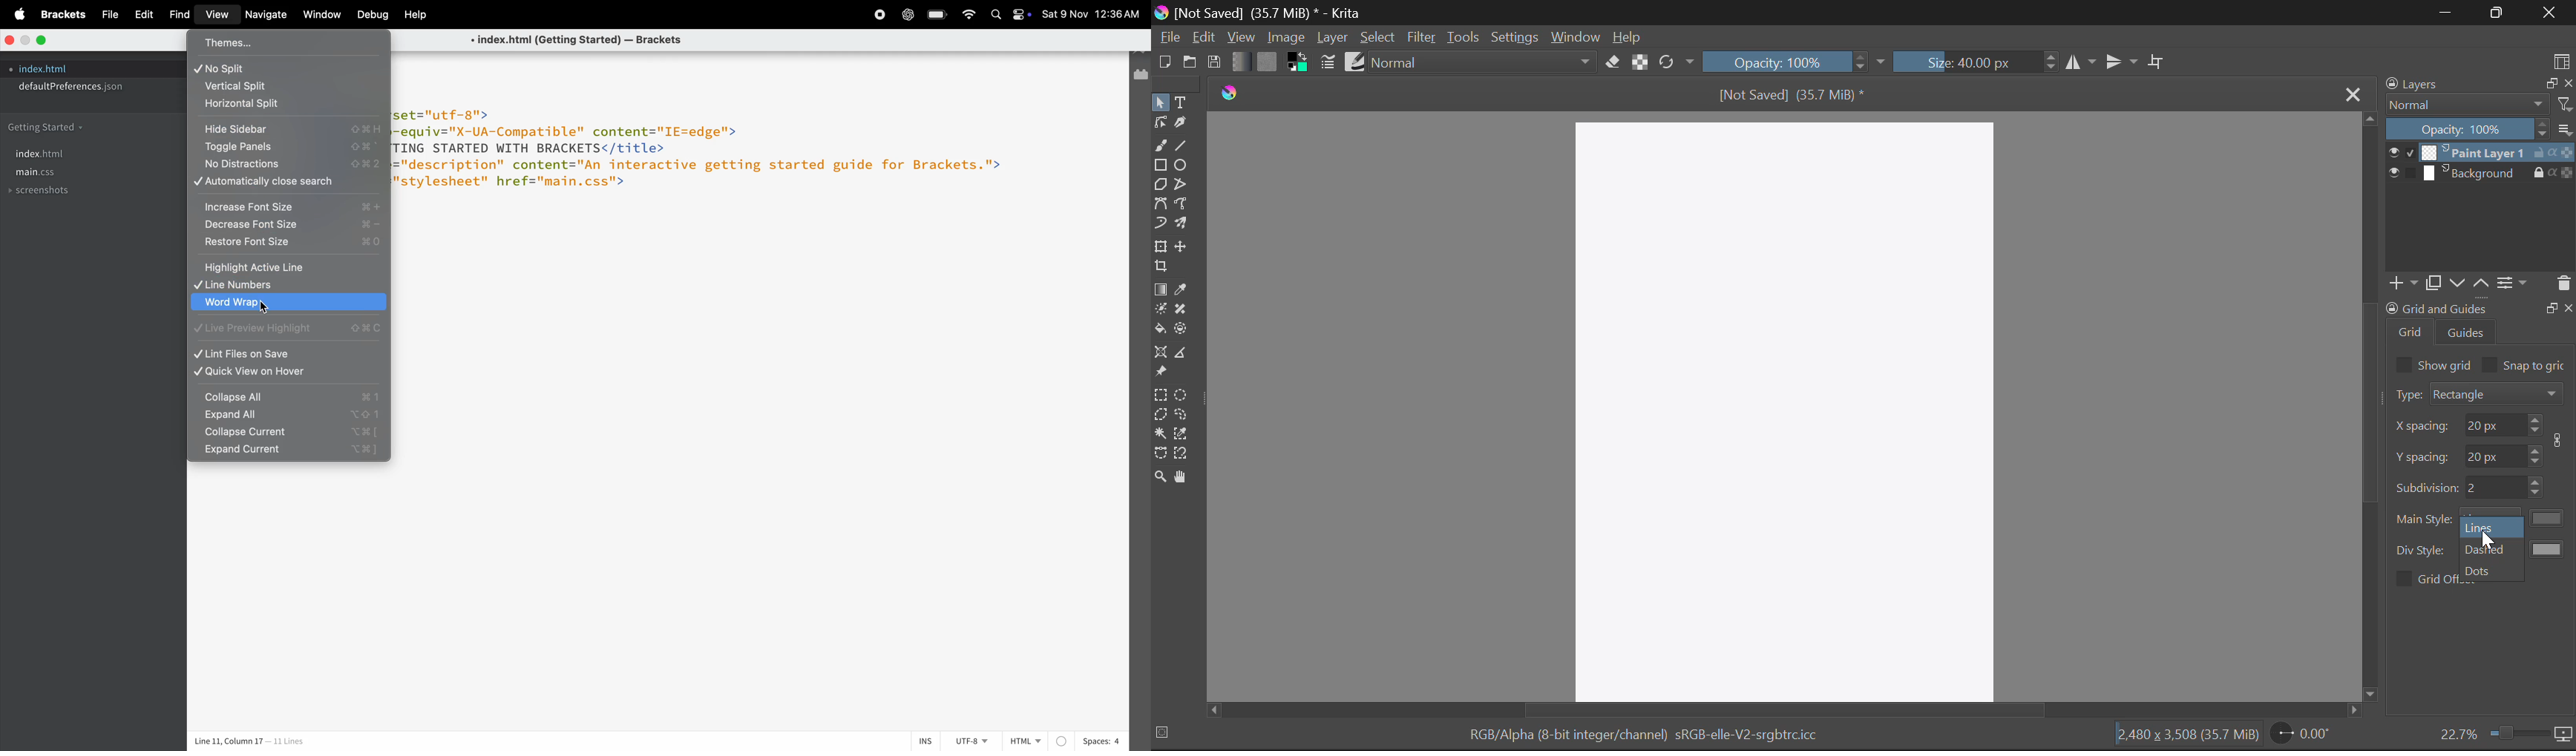 Image resolution: width=2576 pixels, height=756 pixels. I want to click on Select, so click(1160, 102).